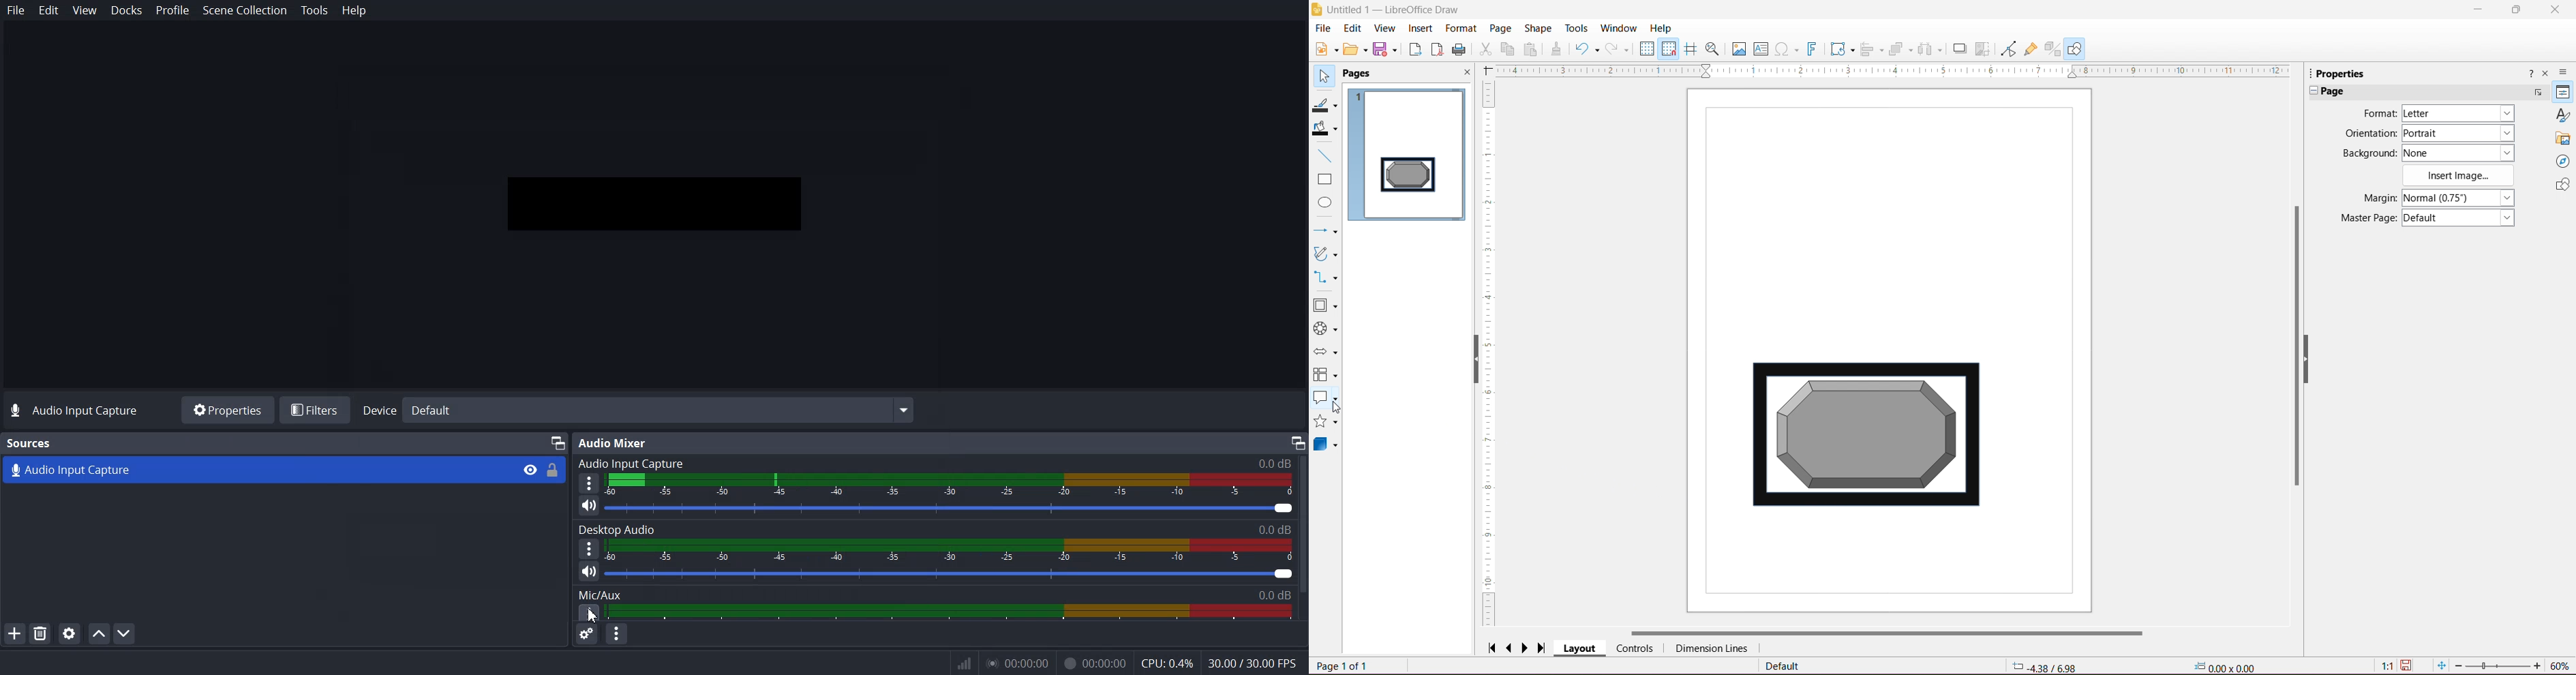 The width and height of the screenshot is (2576, 700). Describe the element at coordinates (2462, 218) in the screenshot. I see `Select master page` at that location.